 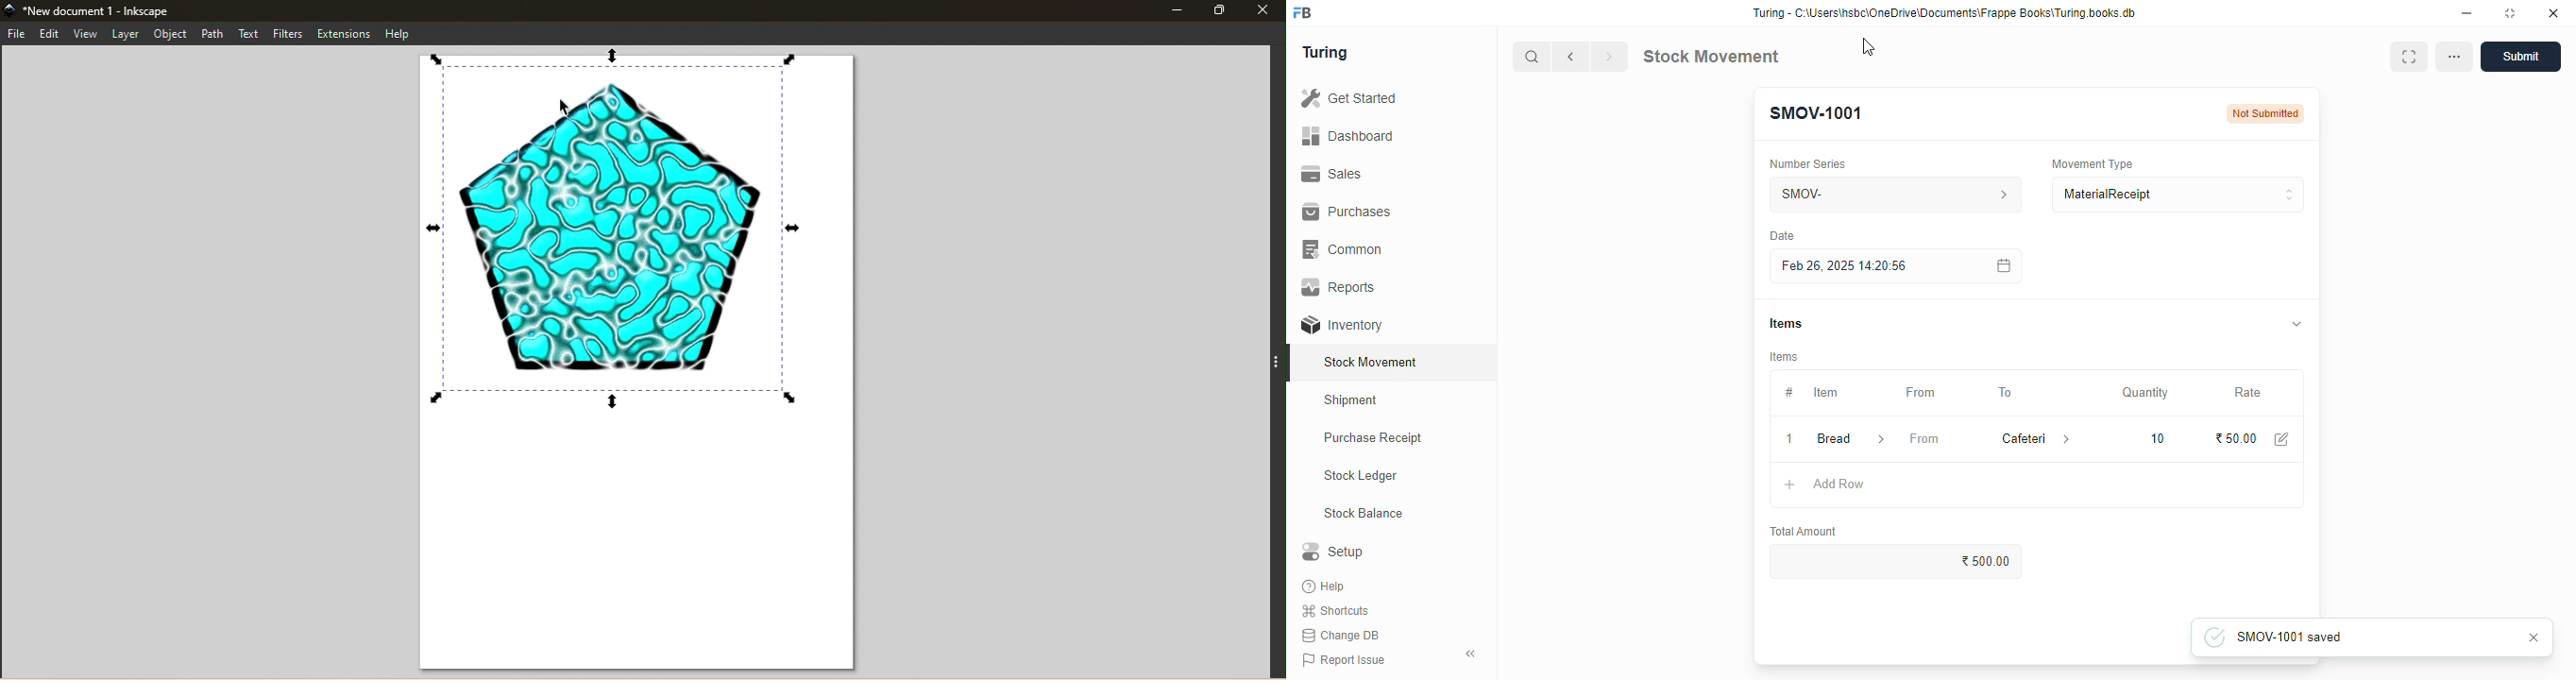 What do you see at coordinates (2264, 113) in the screenshot?
I see `Not submitted` at bounding box center [2264, 113].